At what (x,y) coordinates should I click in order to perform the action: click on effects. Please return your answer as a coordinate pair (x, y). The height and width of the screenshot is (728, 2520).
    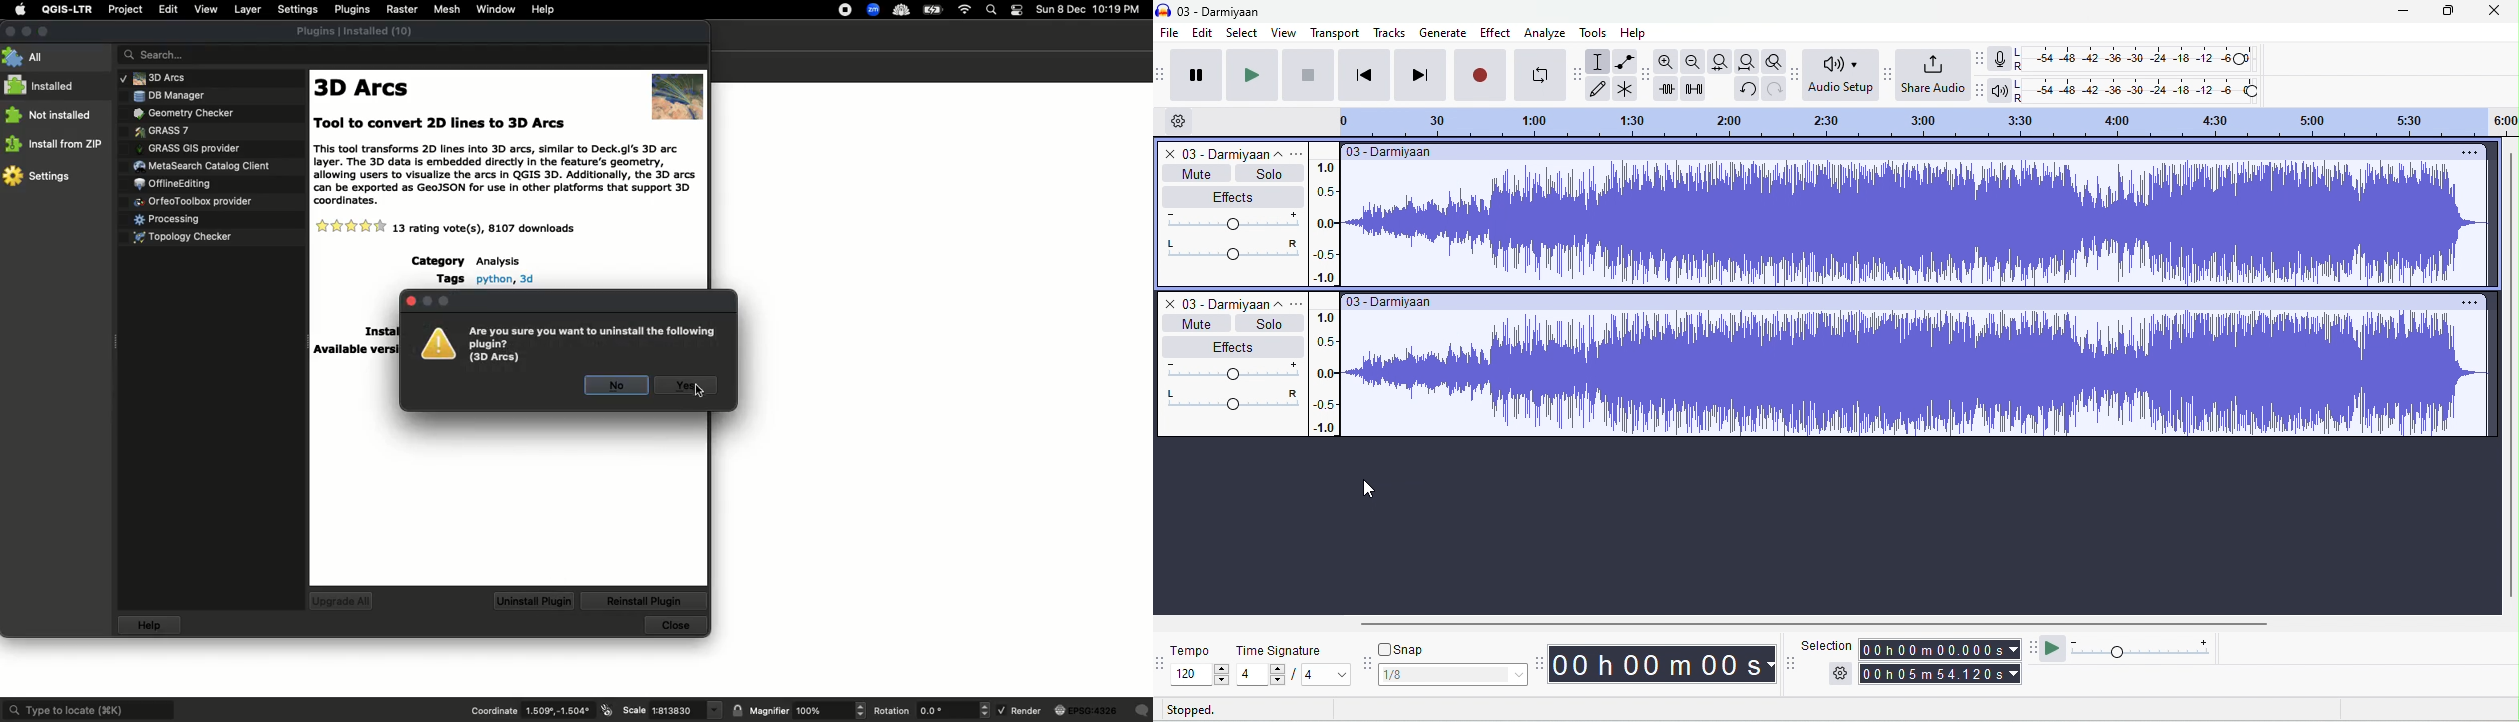
    Looking at the image, I should click on (1236, 196).